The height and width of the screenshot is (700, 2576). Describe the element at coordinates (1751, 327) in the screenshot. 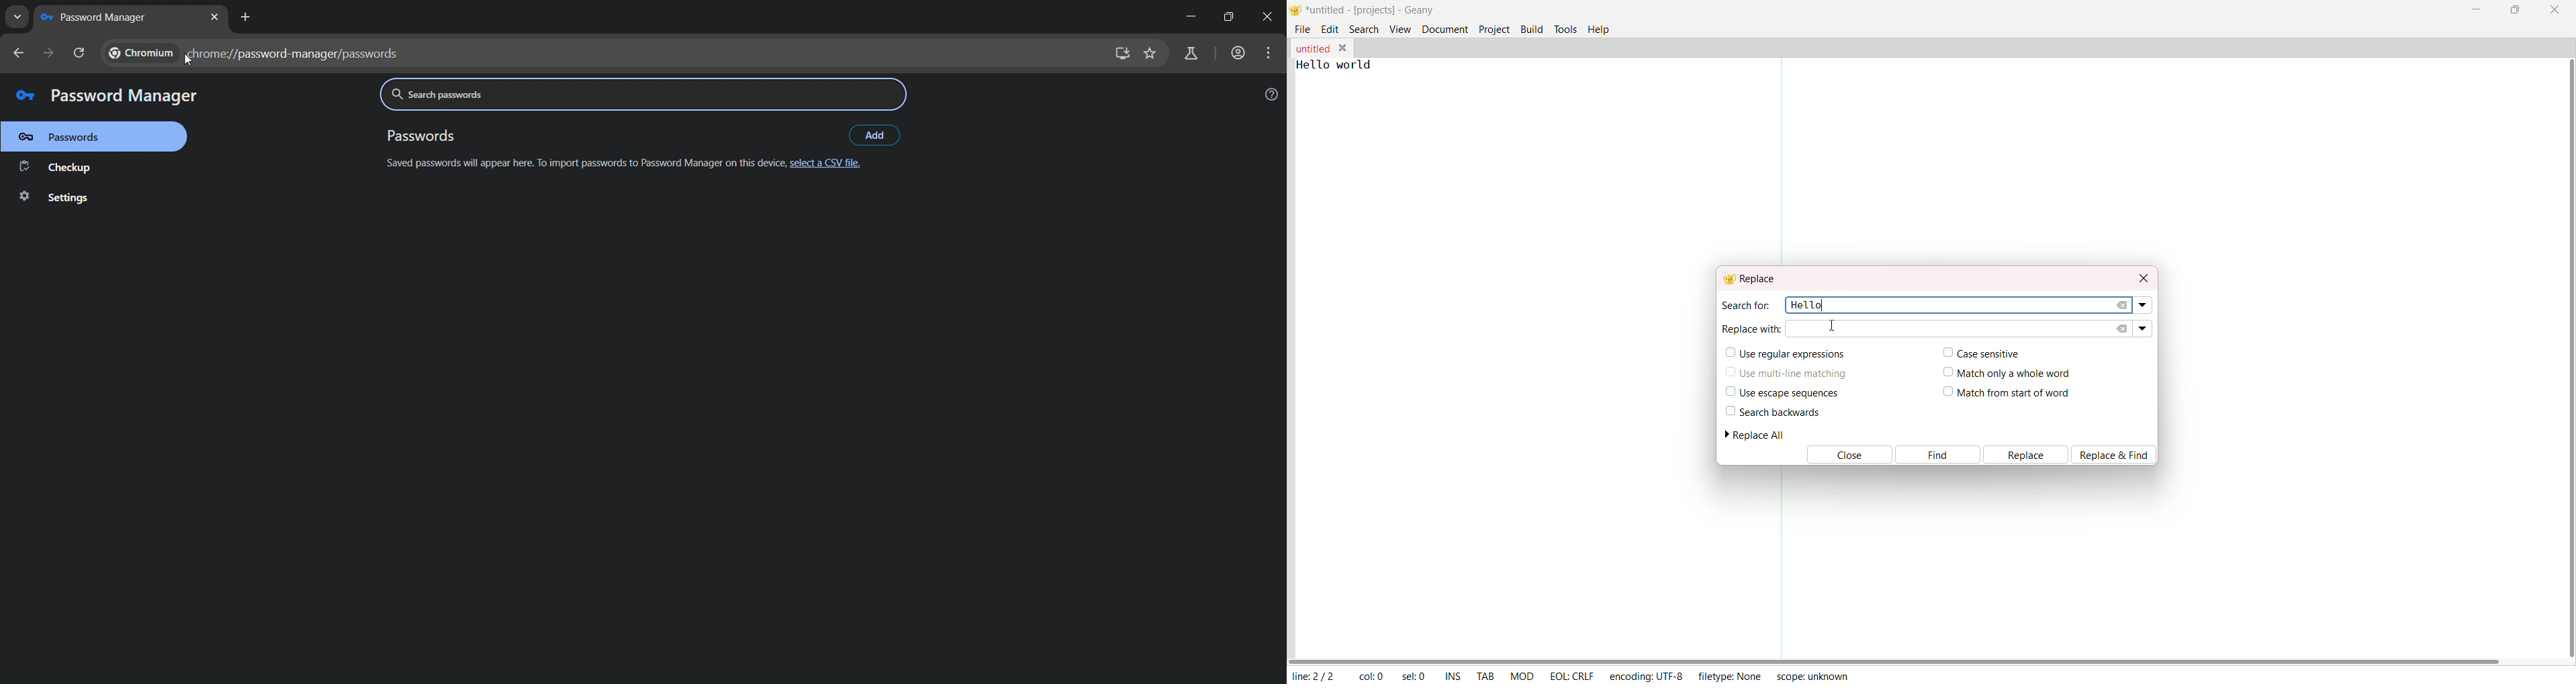

I see `replace with` at that location.